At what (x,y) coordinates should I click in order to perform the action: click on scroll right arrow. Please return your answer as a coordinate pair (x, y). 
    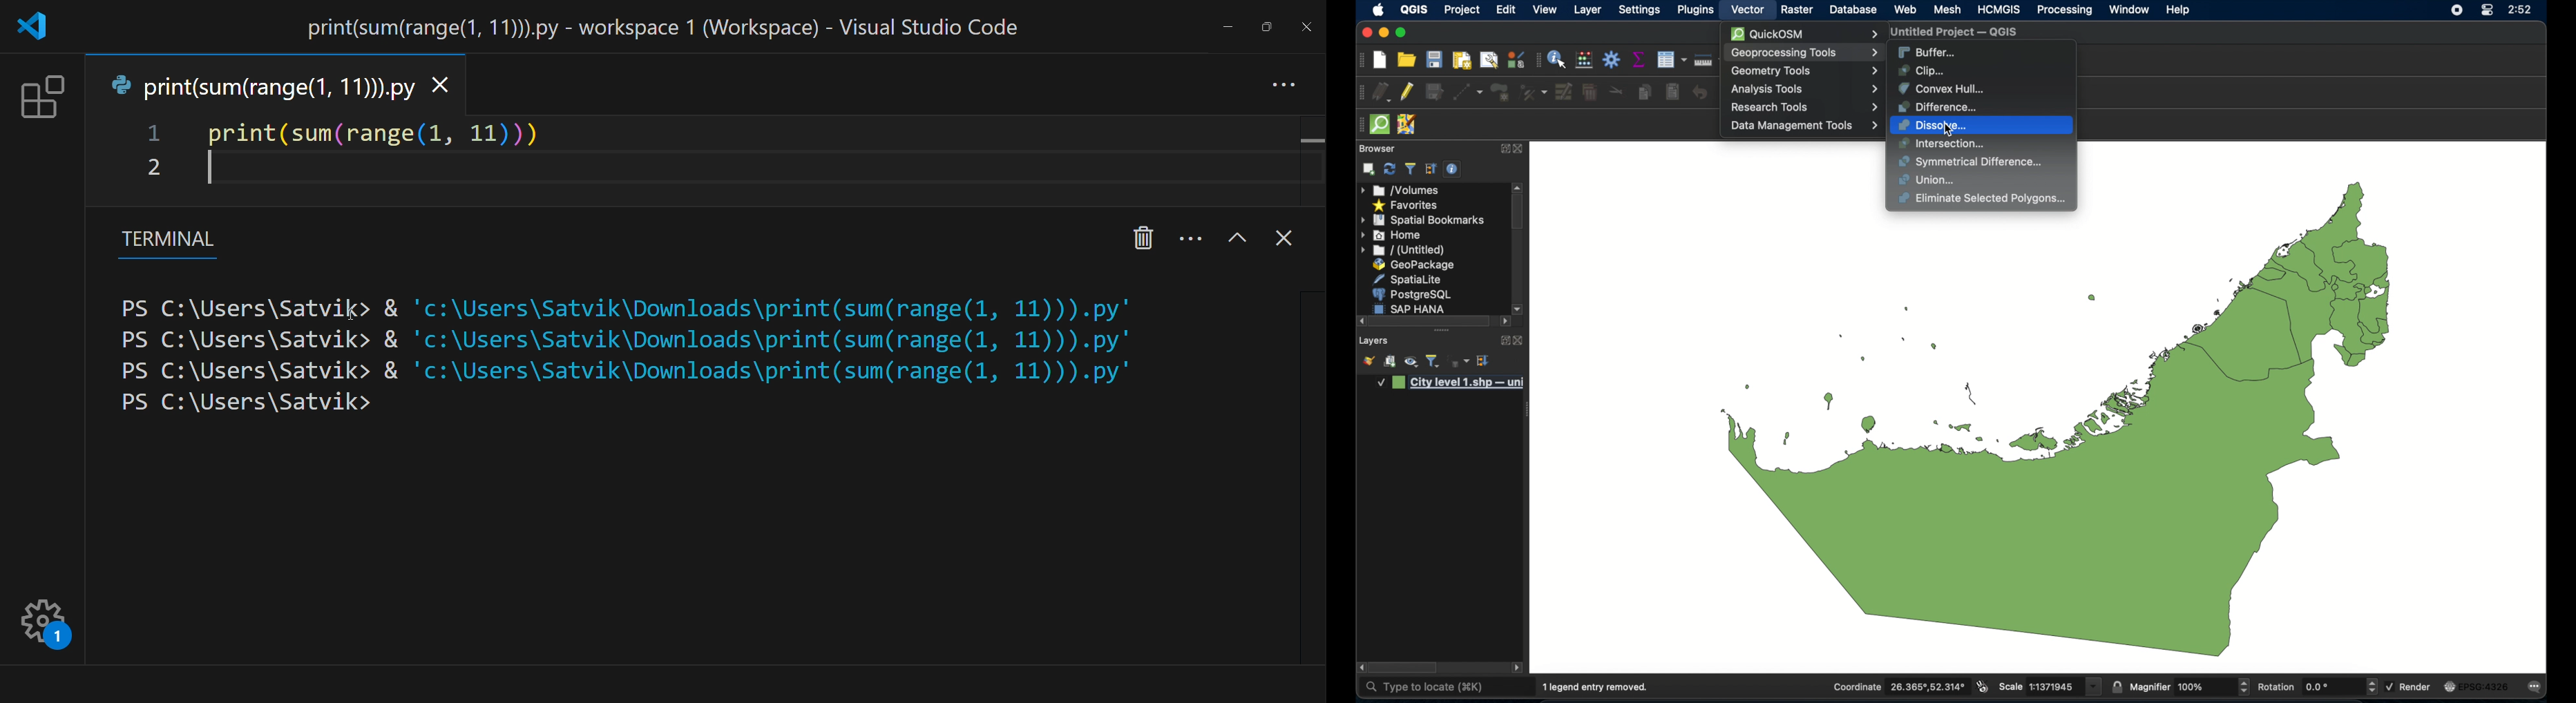
    Looking at the image, I should click on (1360, 668).